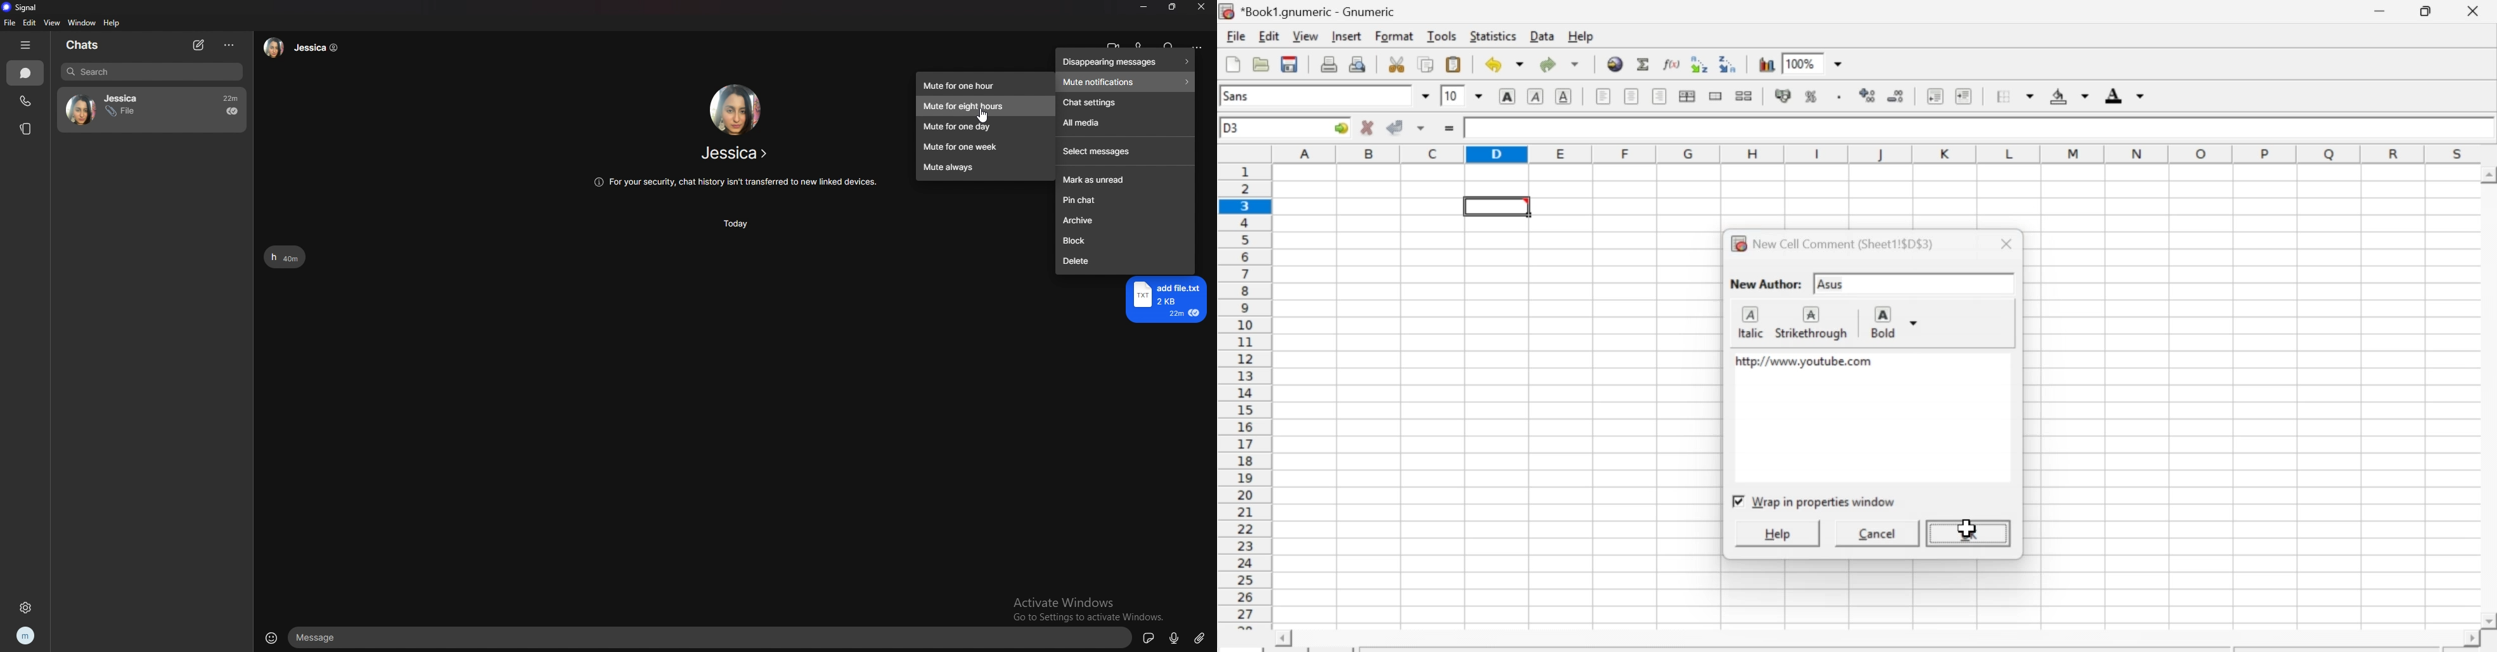 The image size is (2520, 672). I want to click on help, so click(1778, 534).